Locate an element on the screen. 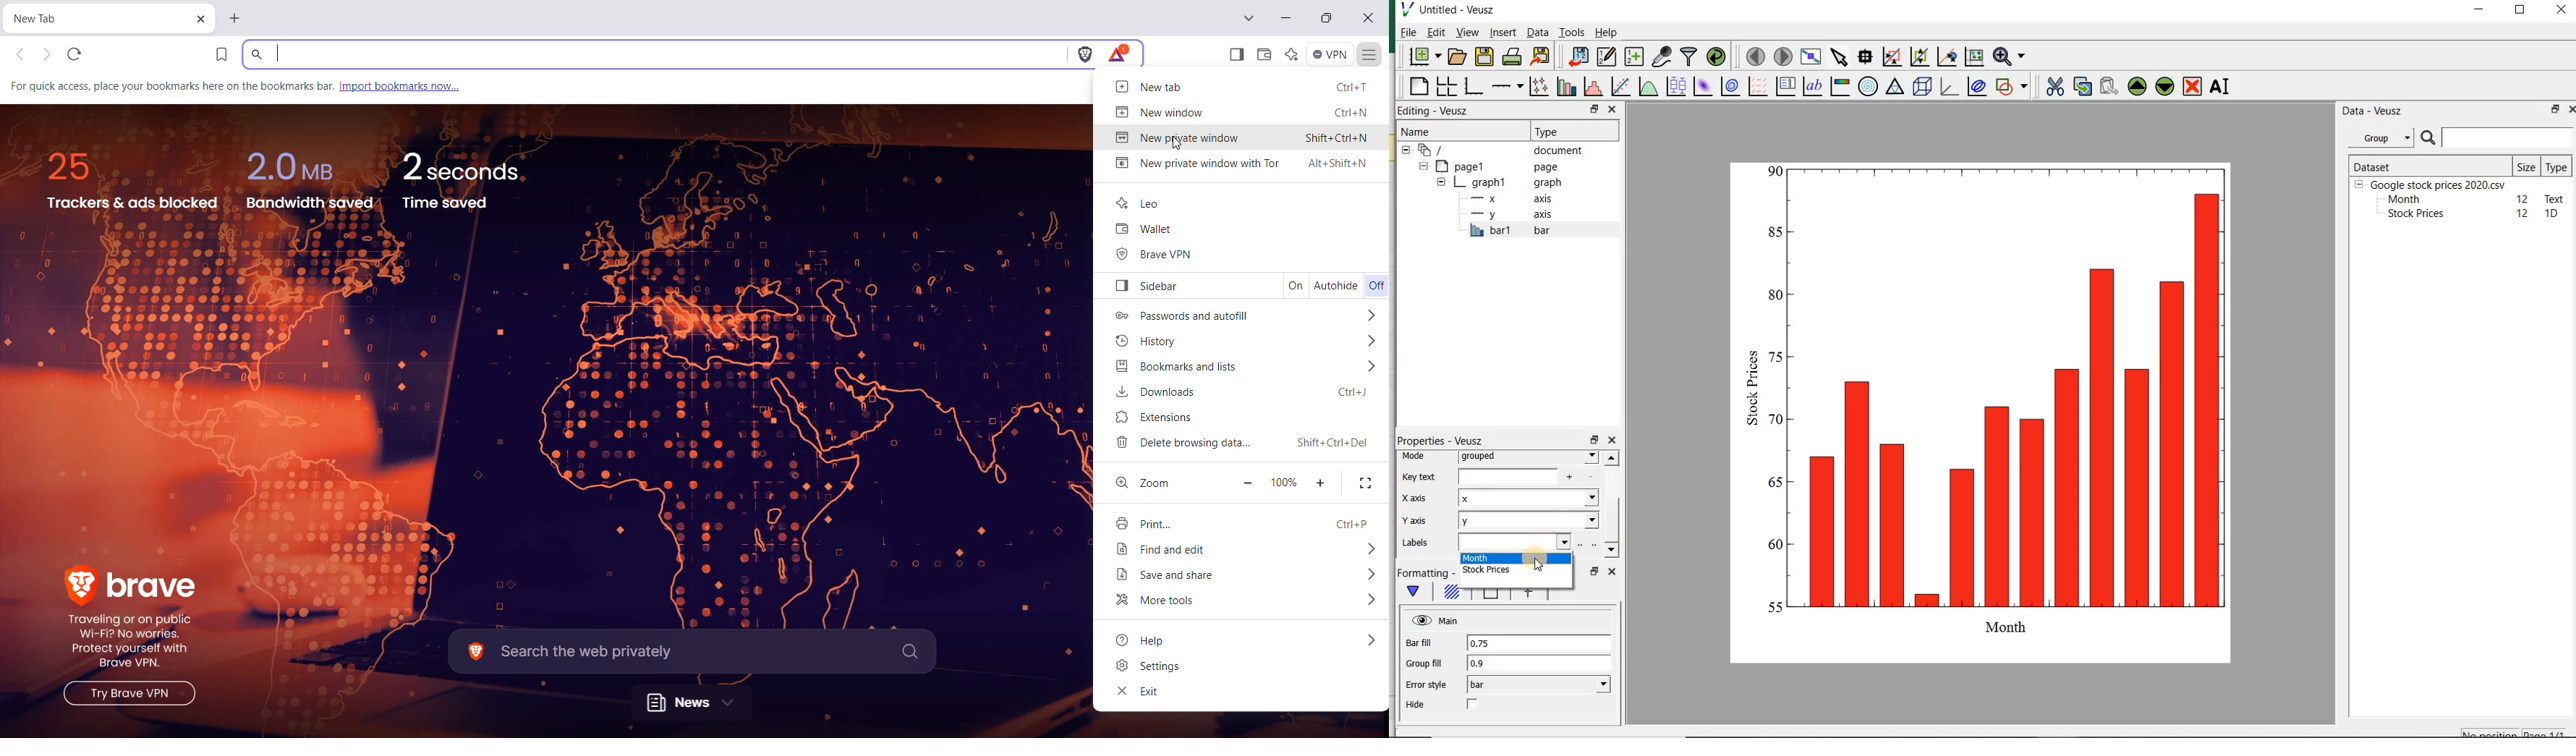 Image resolution: width=2576 pixels, height=756 pixels. Untitled-Veusz is located at coordinates (1455, 11).